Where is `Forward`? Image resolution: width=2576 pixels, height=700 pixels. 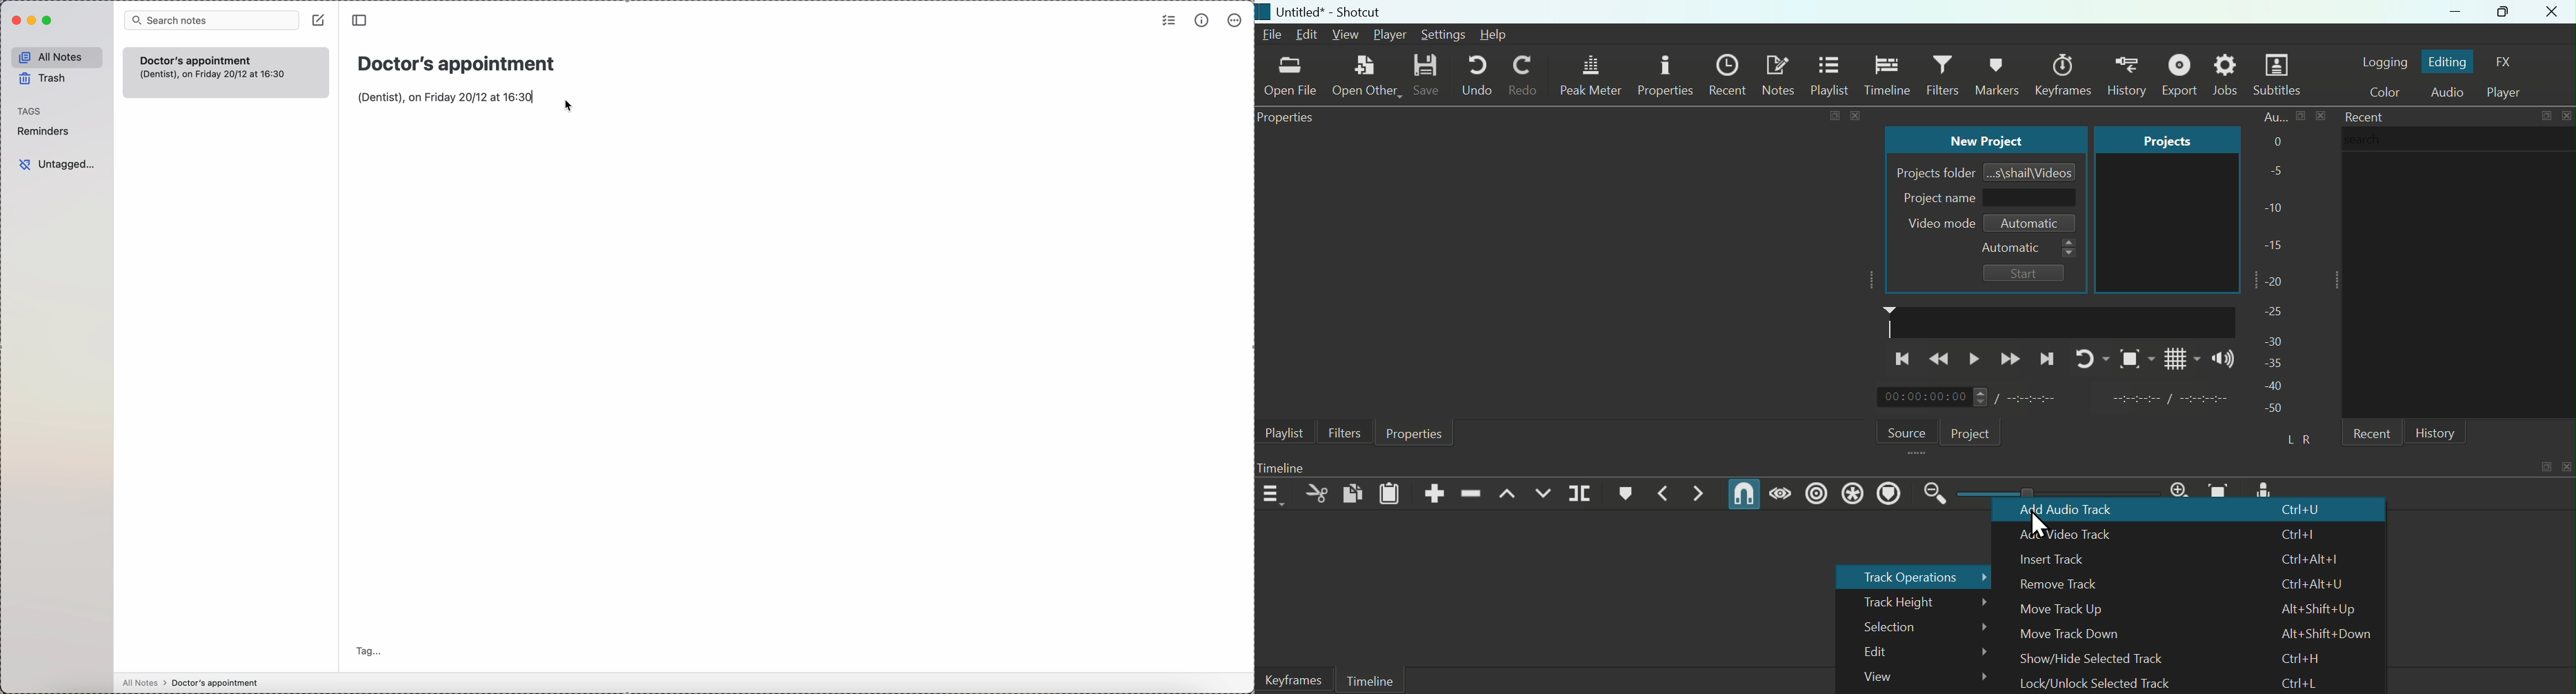
Forward is located at coordinates (2011, 357).